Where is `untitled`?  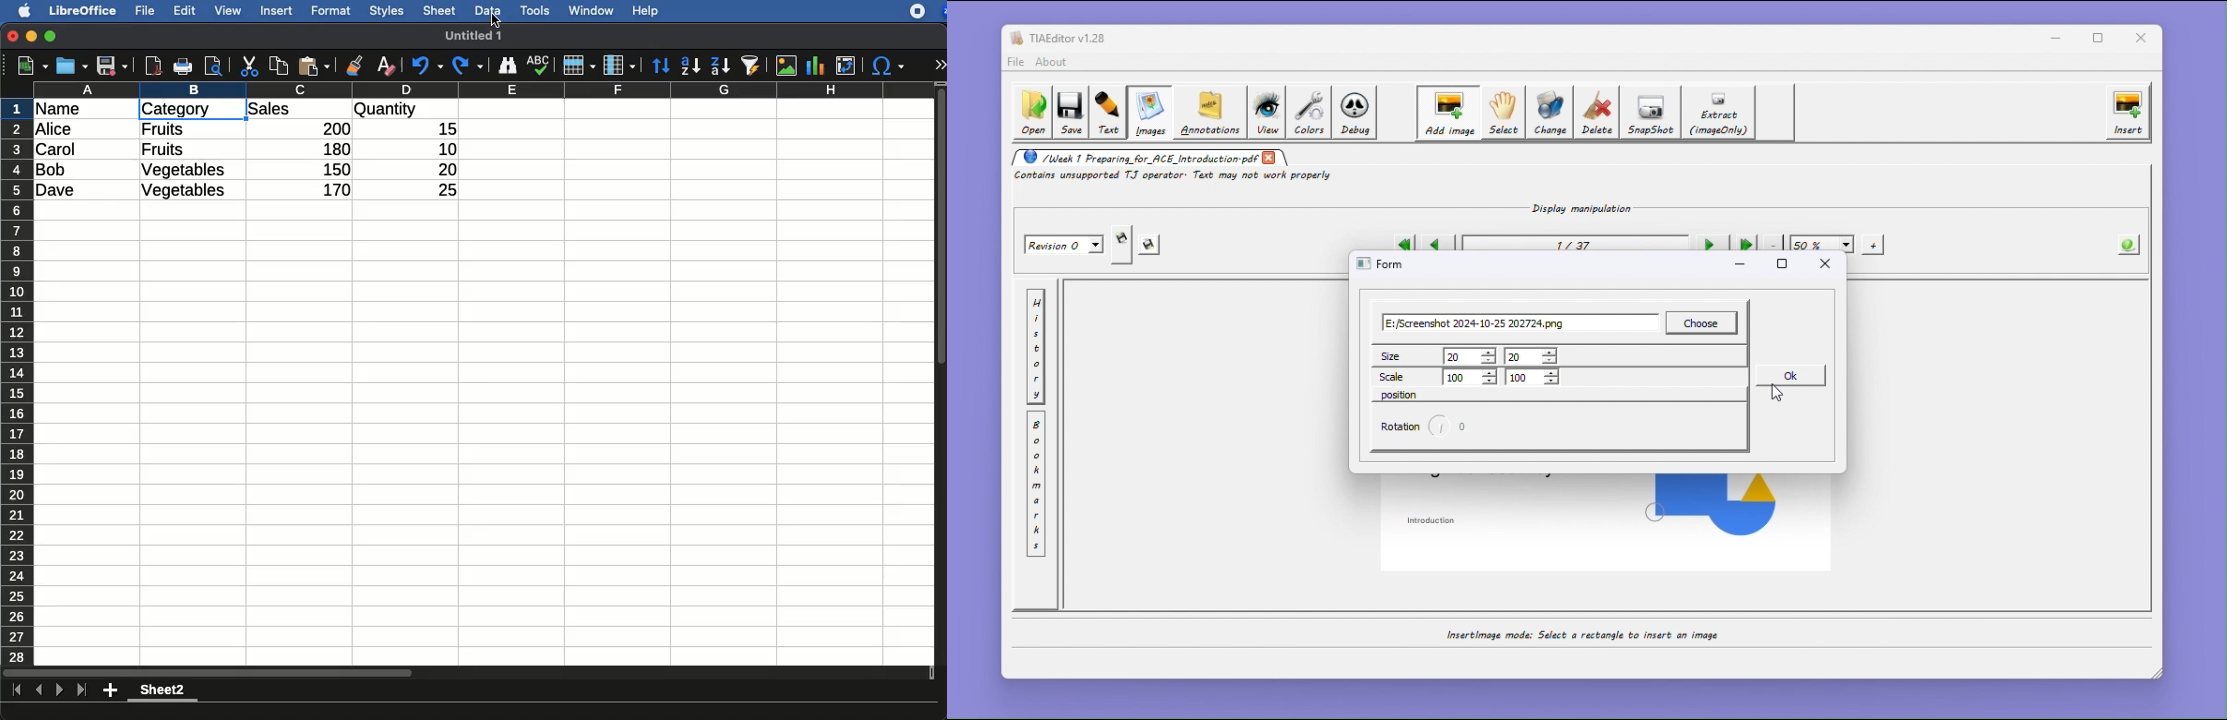
untitled is located at coordinates (466, 35).